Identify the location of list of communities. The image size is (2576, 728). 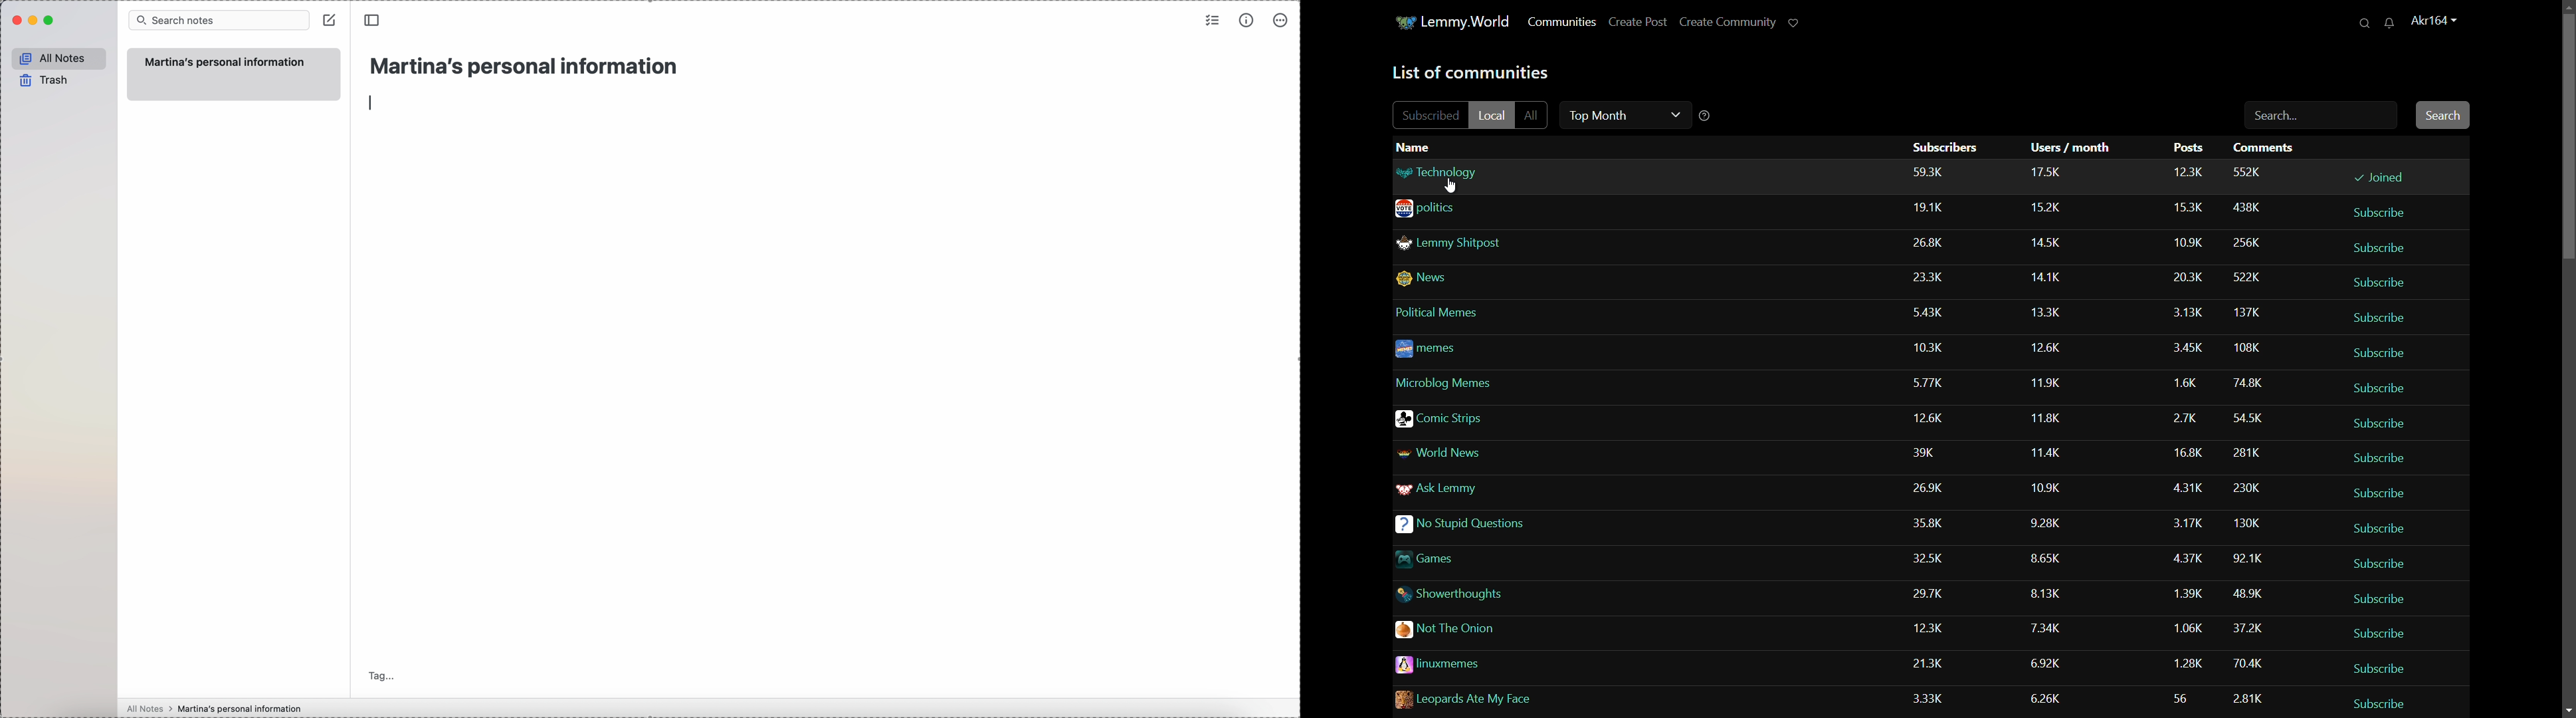
(1470, 72).